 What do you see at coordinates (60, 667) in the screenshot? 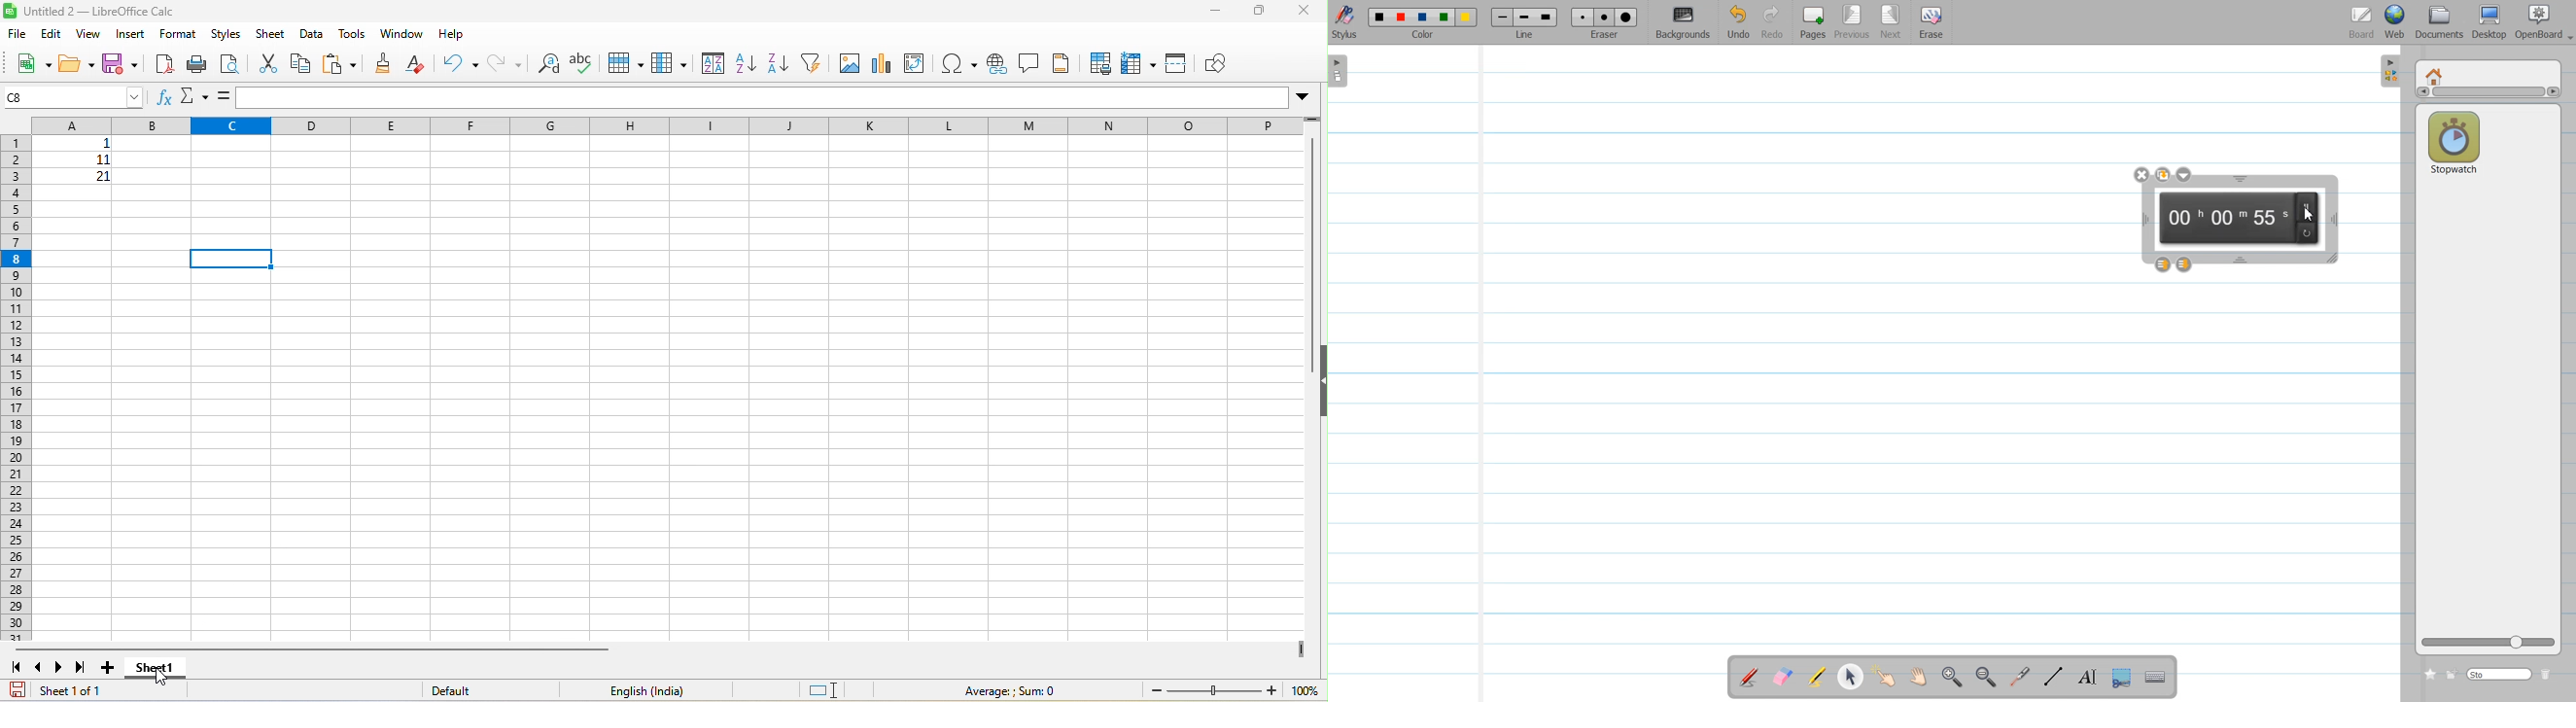
I see `next` at bounding box center [60, 667].